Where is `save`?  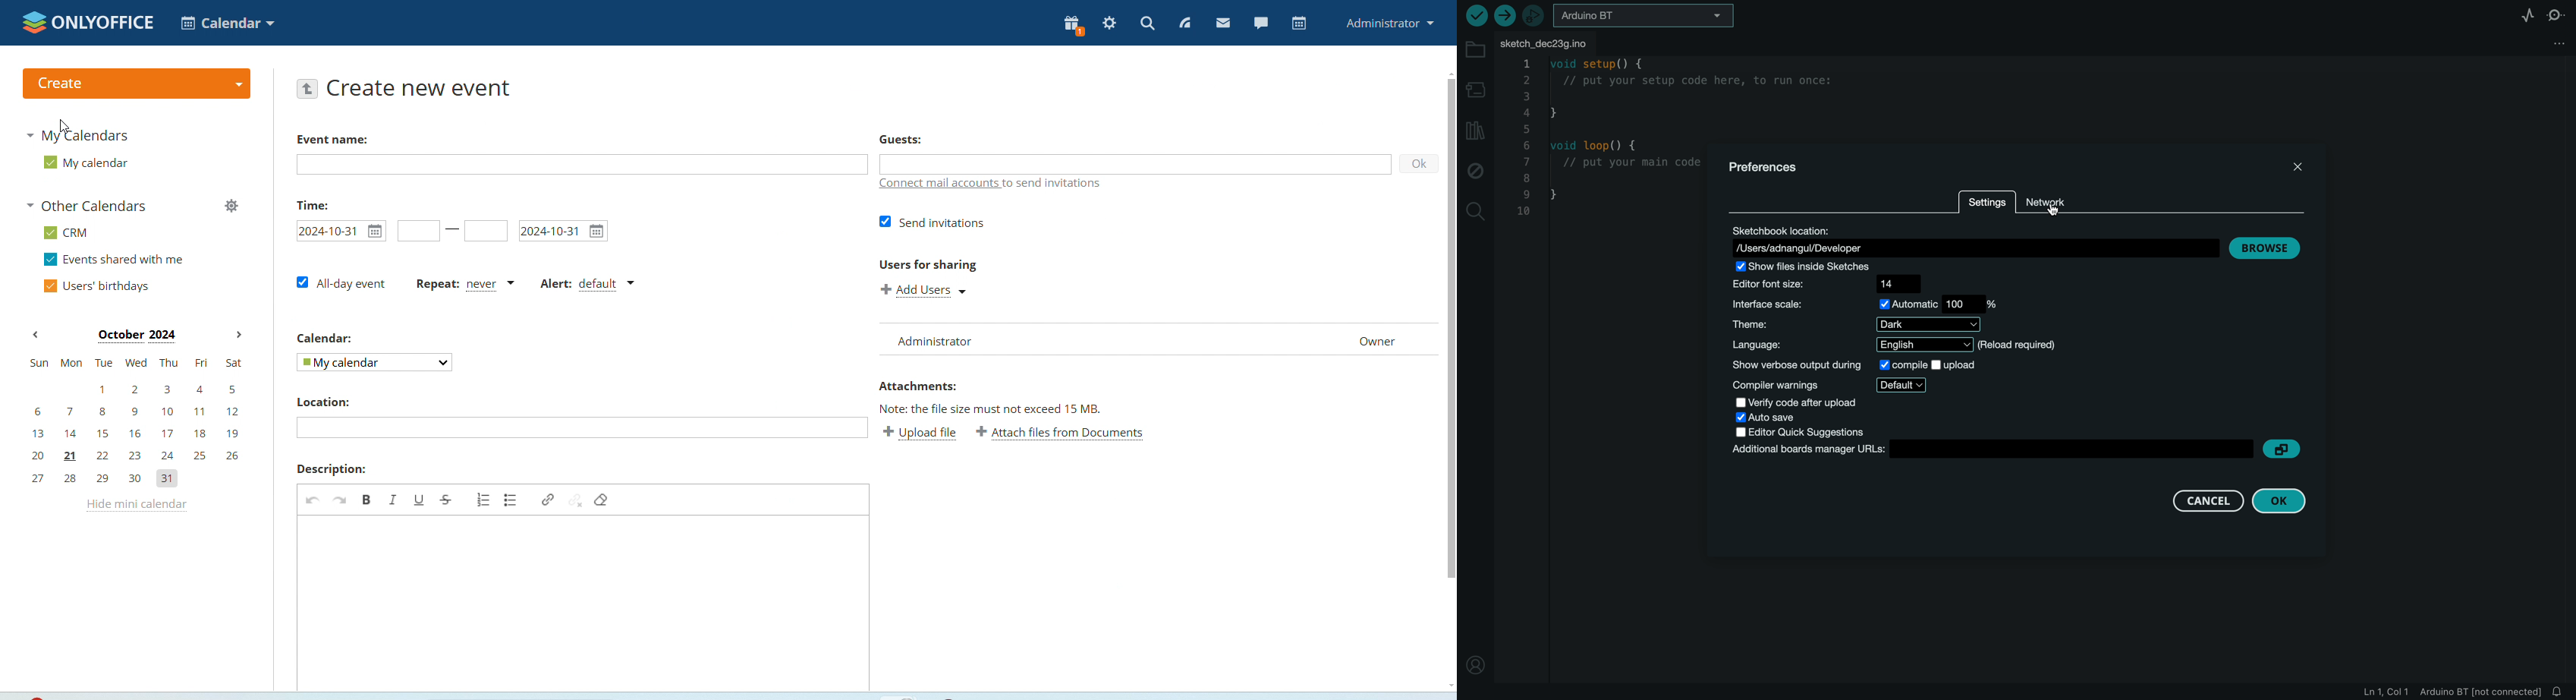 save is located at coordinates (1771, 418).